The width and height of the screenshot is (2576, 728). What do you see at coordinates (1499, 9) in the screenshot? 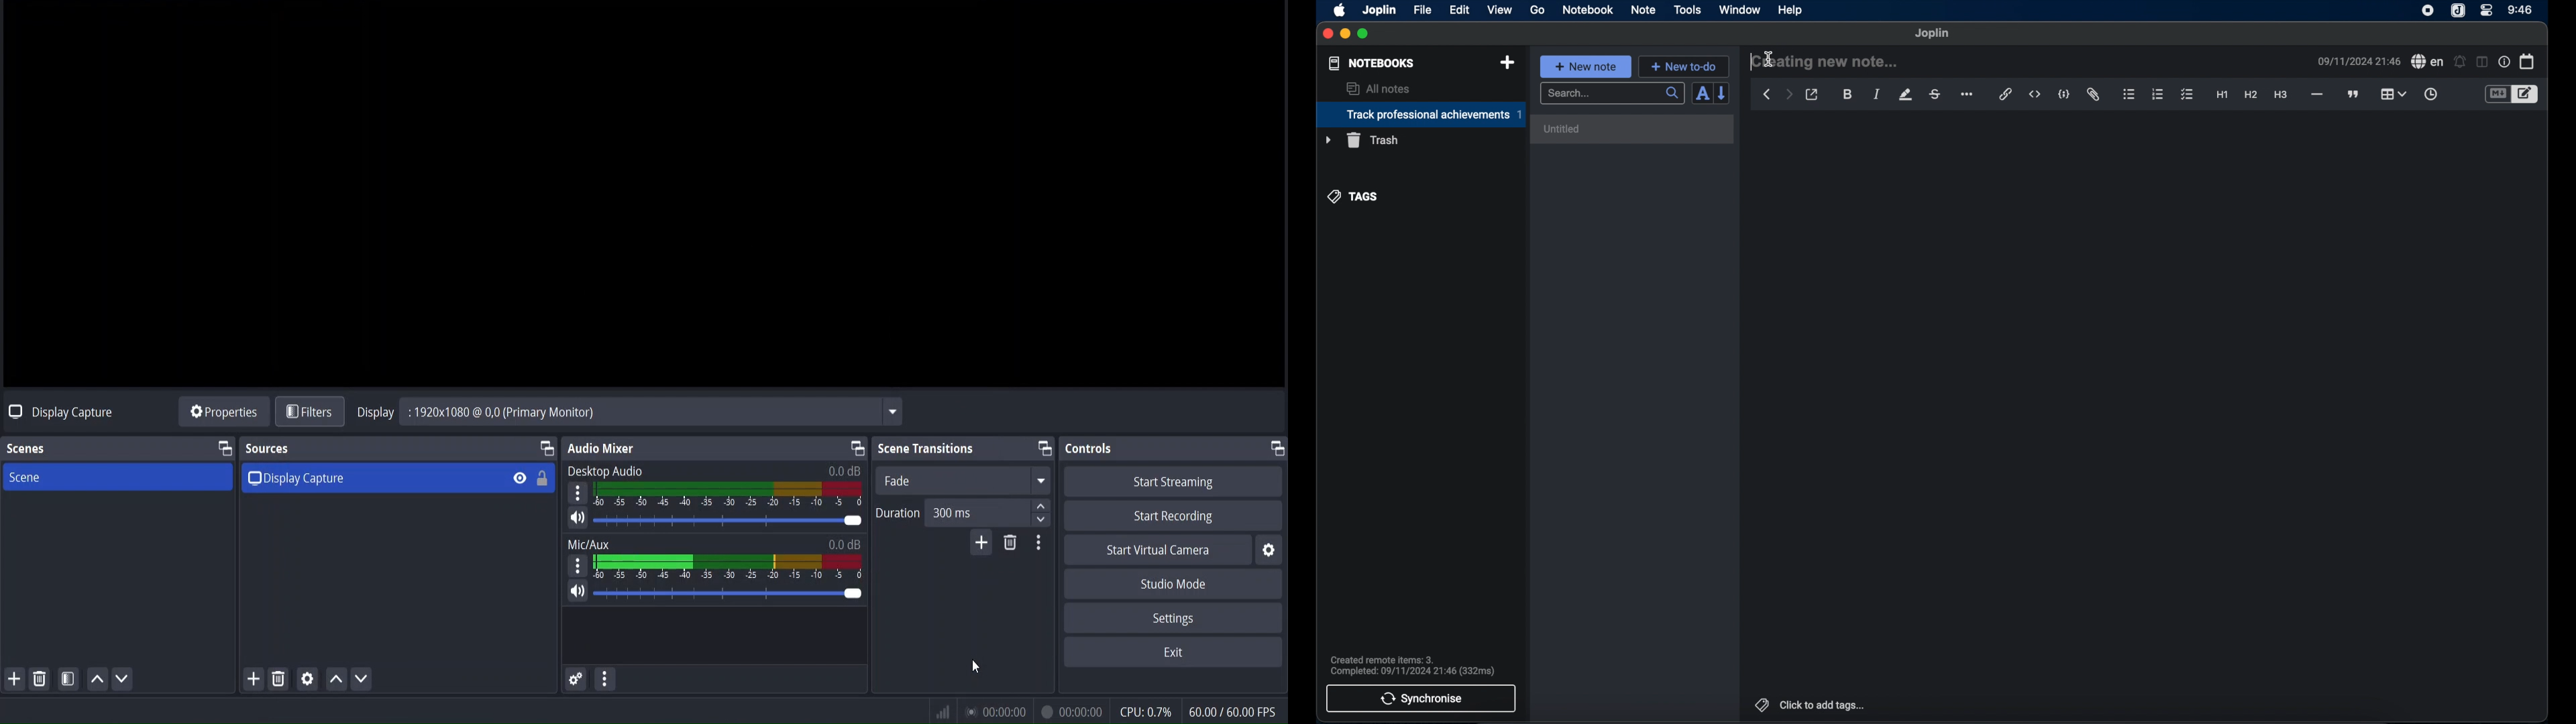
I see `view` at bounding box center [1499, 9].